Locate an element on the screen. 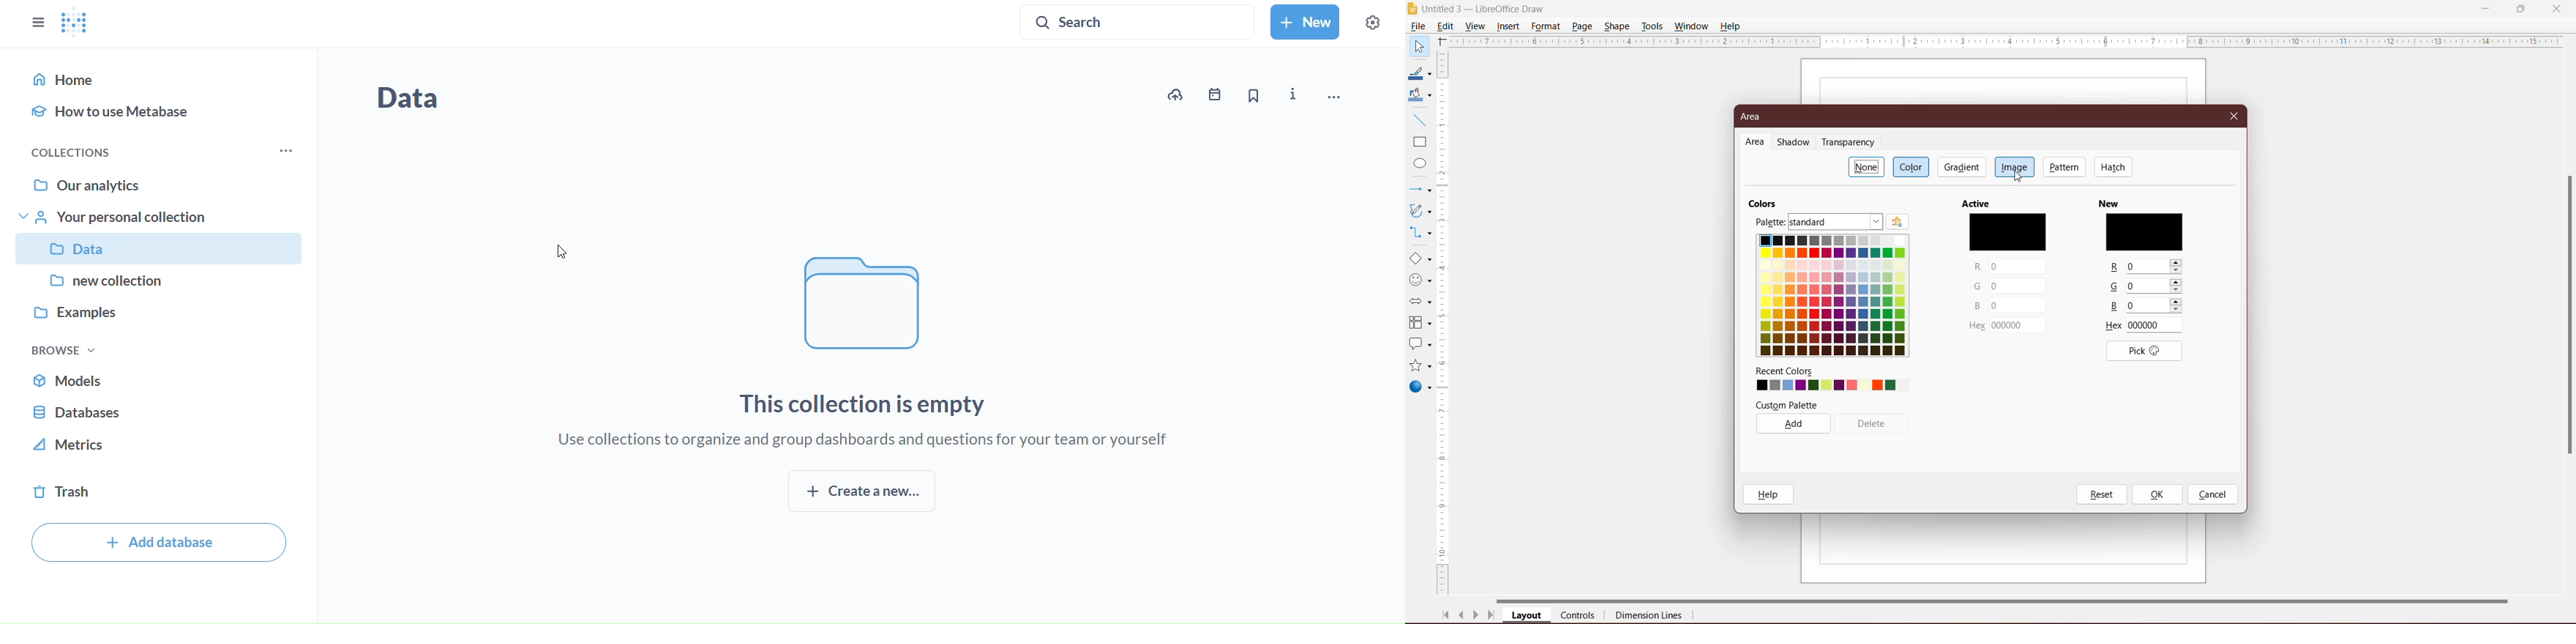  000000 is located at coordinates (2019, 326).